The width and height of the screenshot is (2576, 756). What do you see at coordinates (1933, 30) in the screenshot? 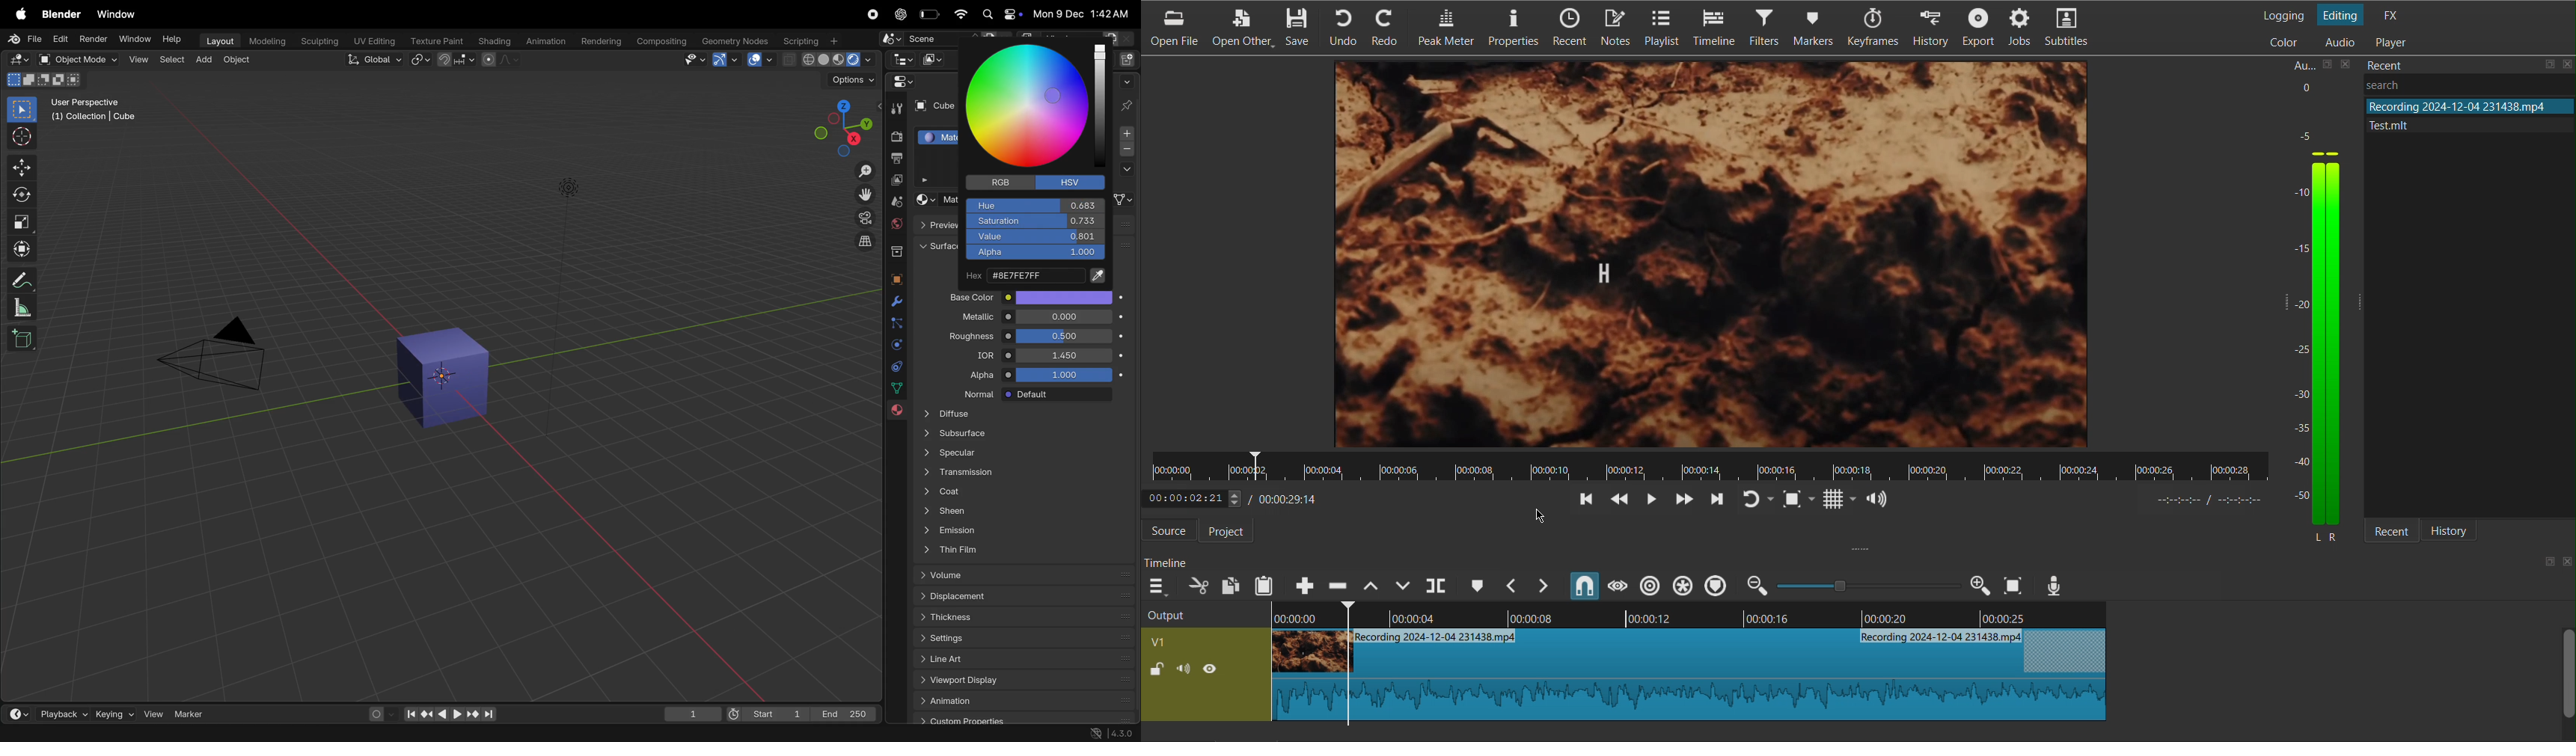
I see `History` at bounding box center [1933, 30].